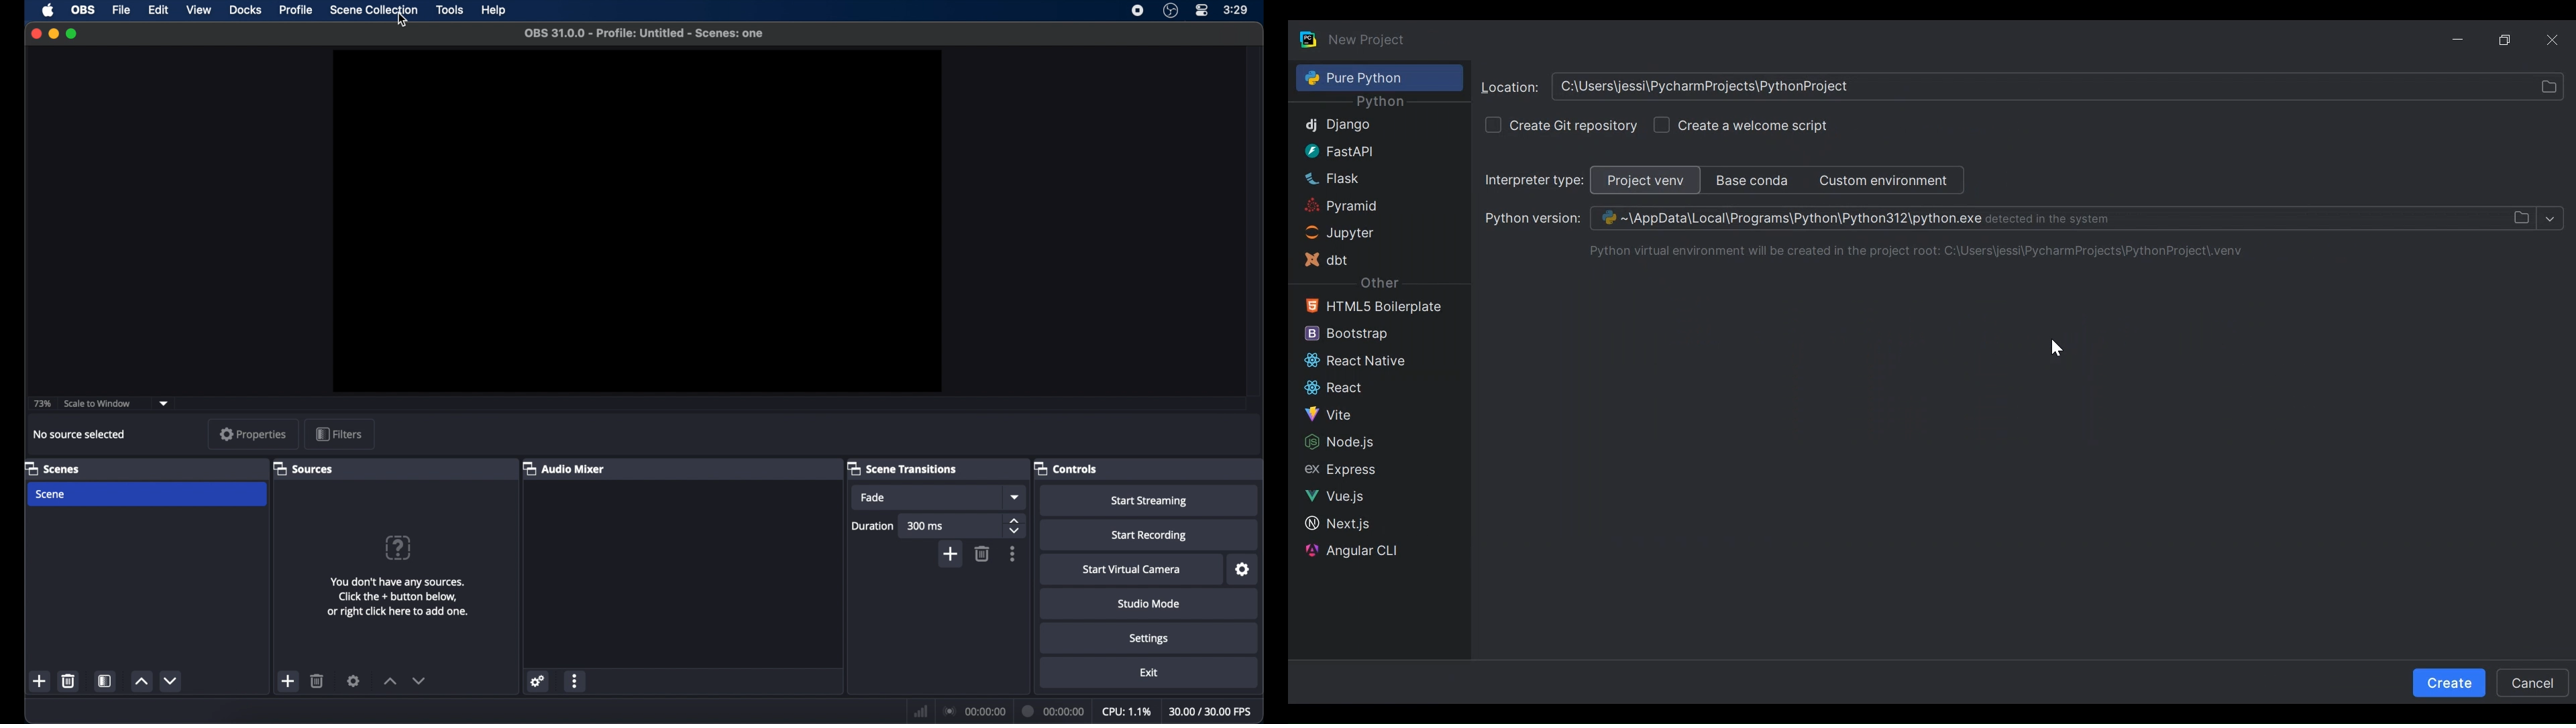 The image size is (2576, 728). Describe the element at coordinates (2550, 87) in the screenshot. I see `select file` at that location.